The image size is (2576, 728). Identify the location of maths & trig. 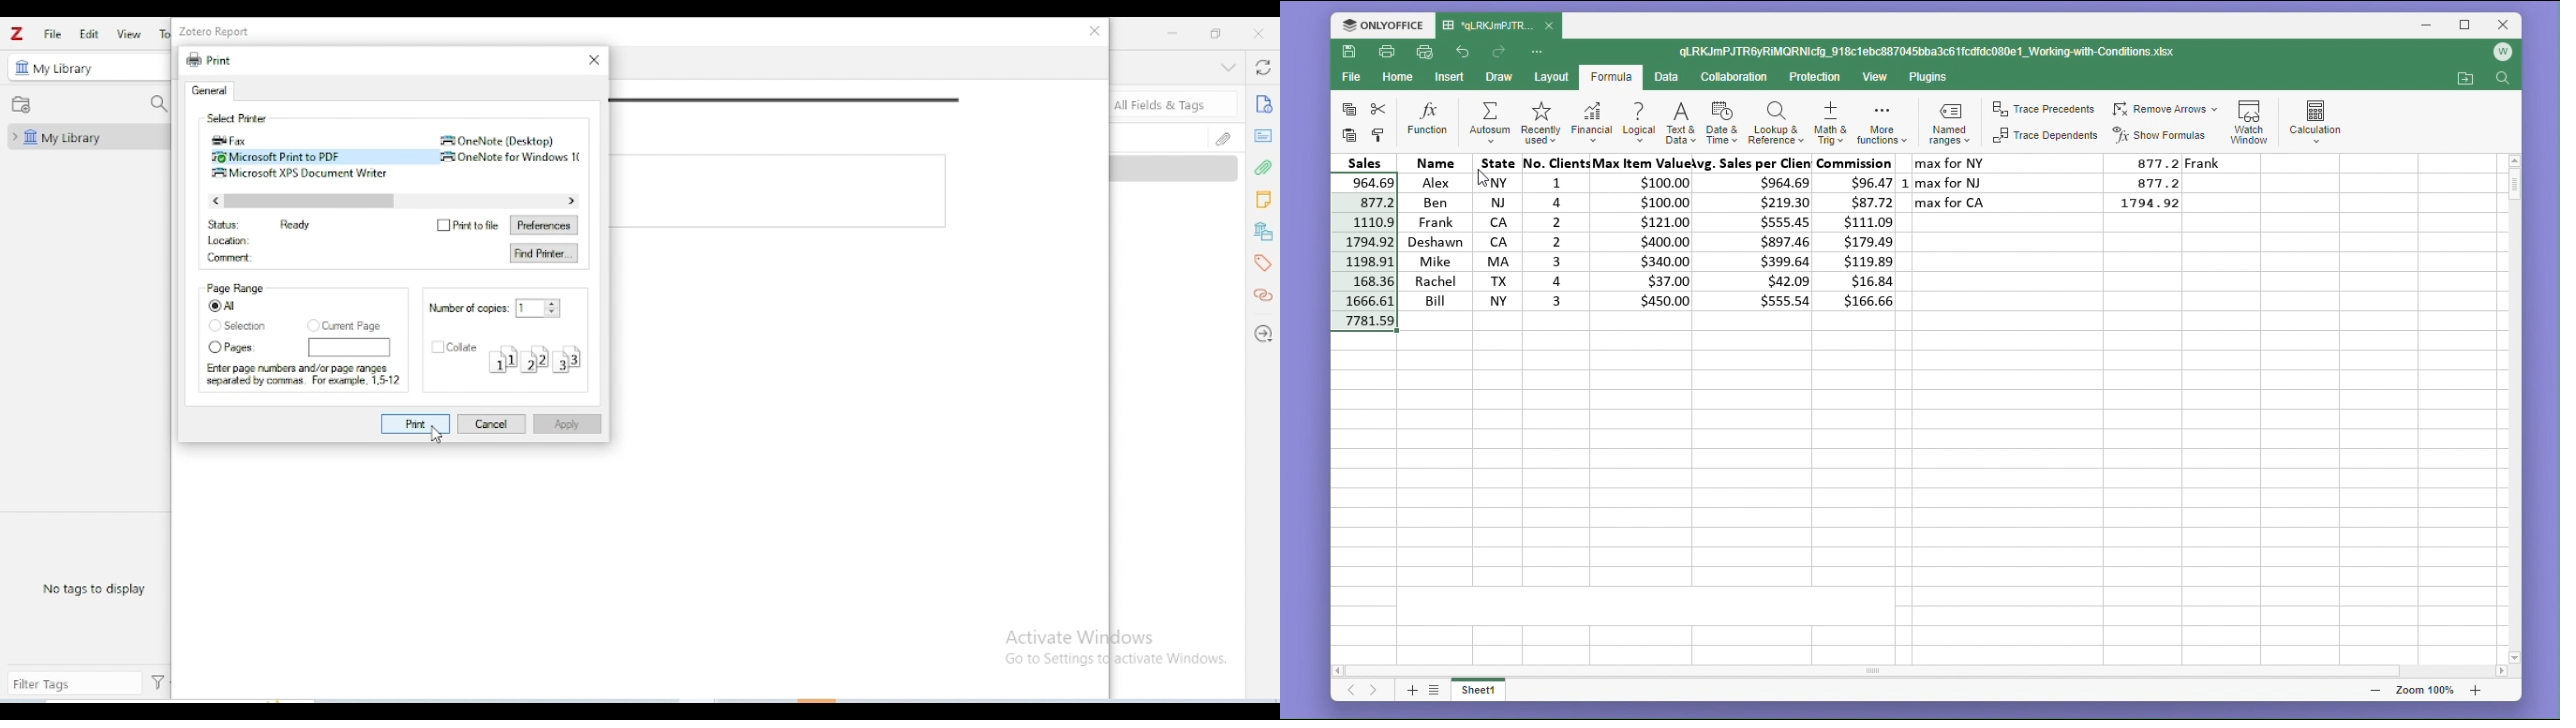
(1829, 124).